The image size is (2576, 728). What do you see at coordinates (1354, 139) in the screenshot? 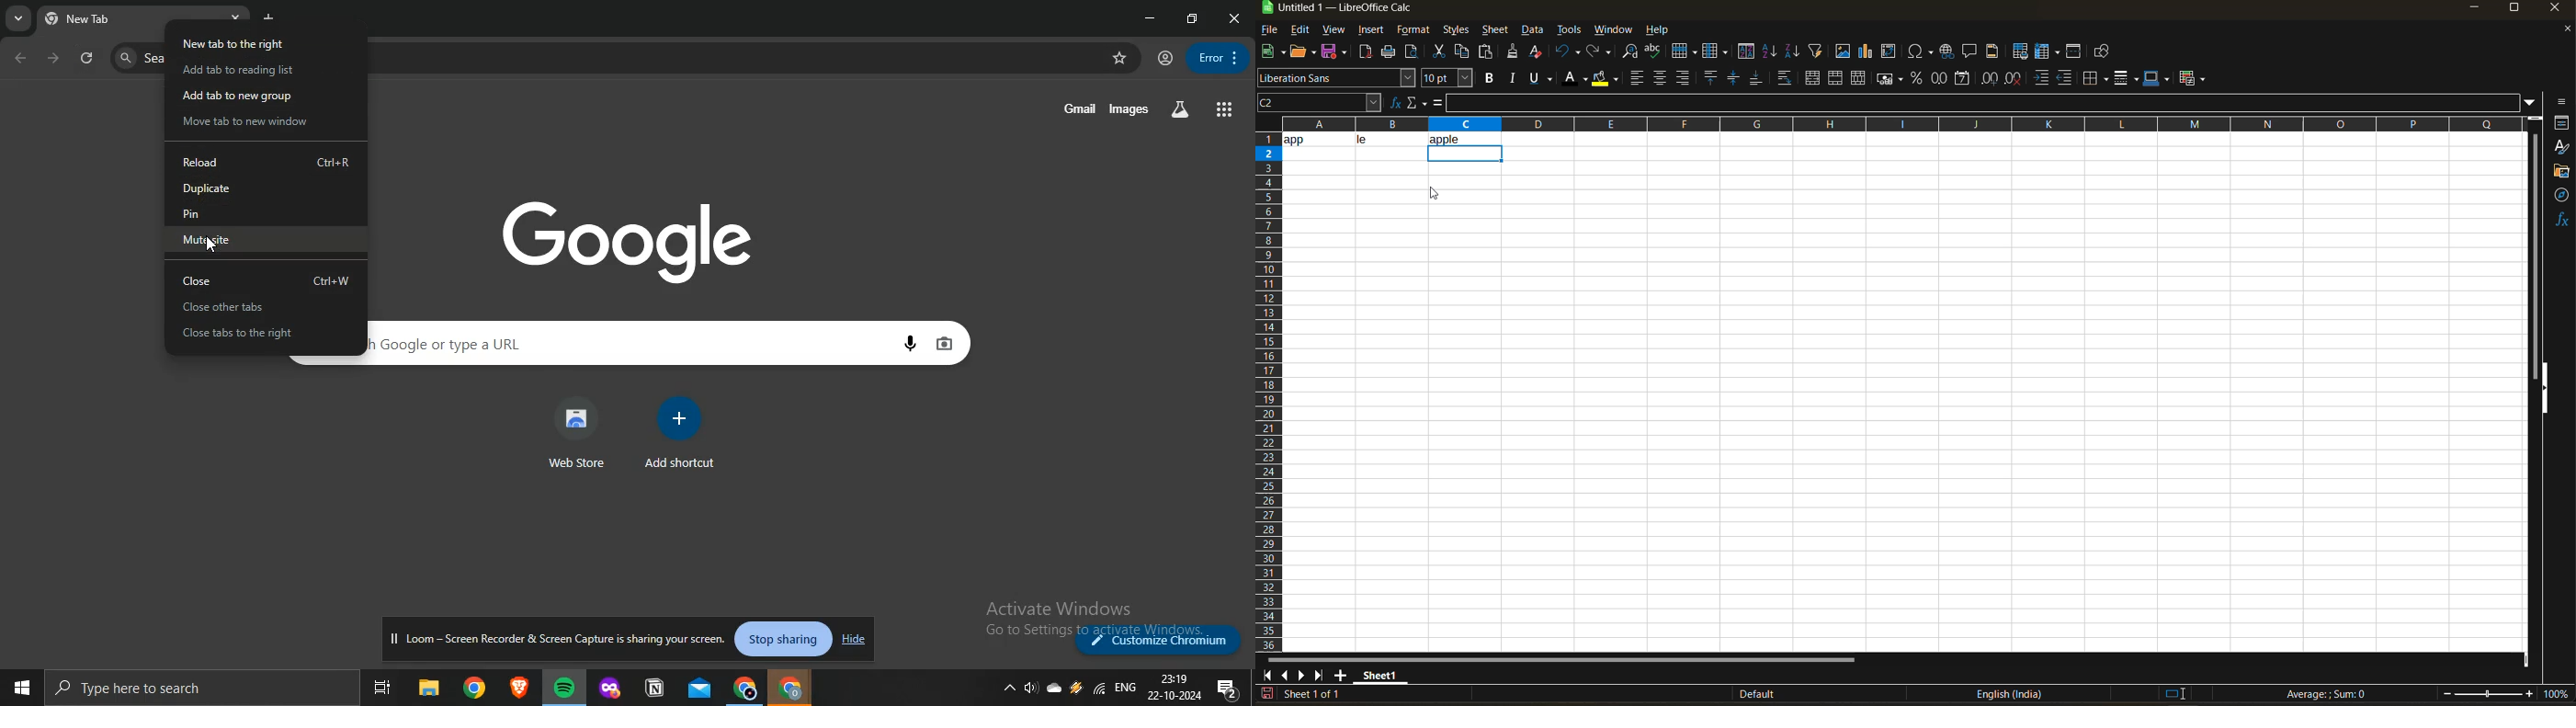
I see `data` at bounding box center [1354, 139].